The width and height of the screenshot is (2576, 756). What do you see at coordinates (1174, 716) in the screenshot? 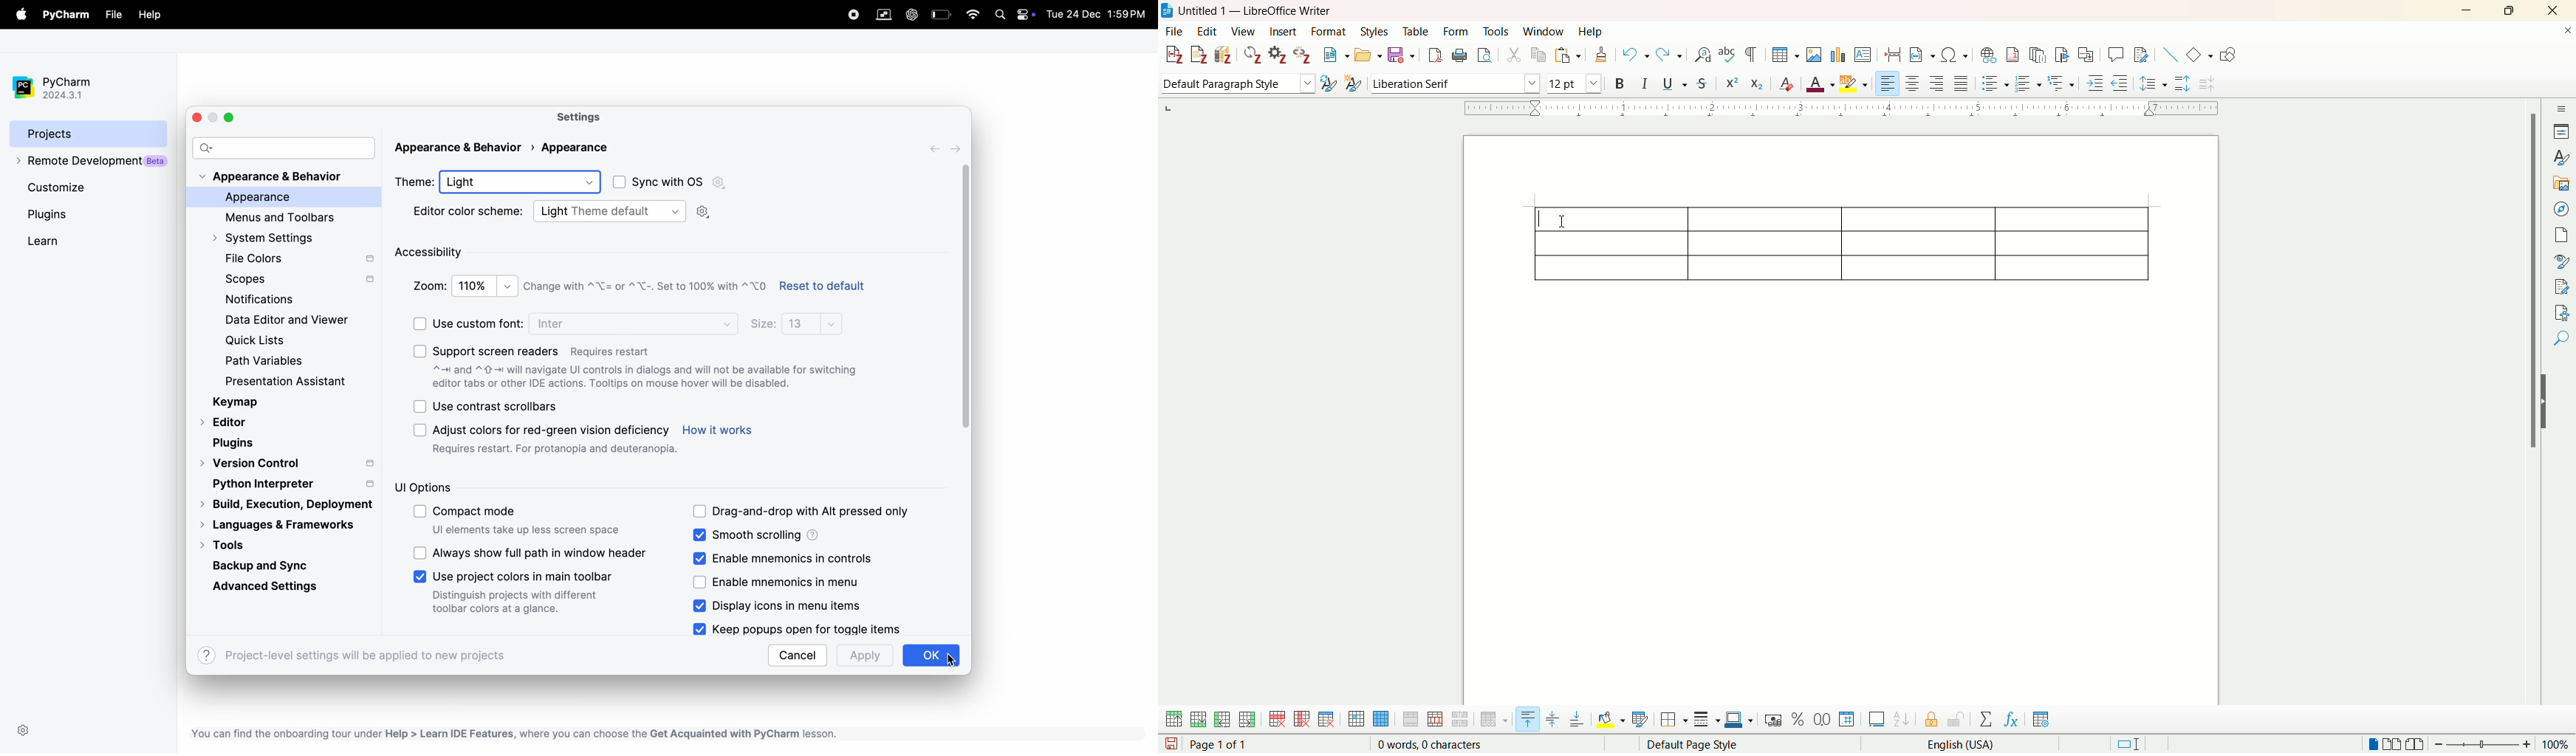
I see `insert row above` at bounding box center [1174, 716].